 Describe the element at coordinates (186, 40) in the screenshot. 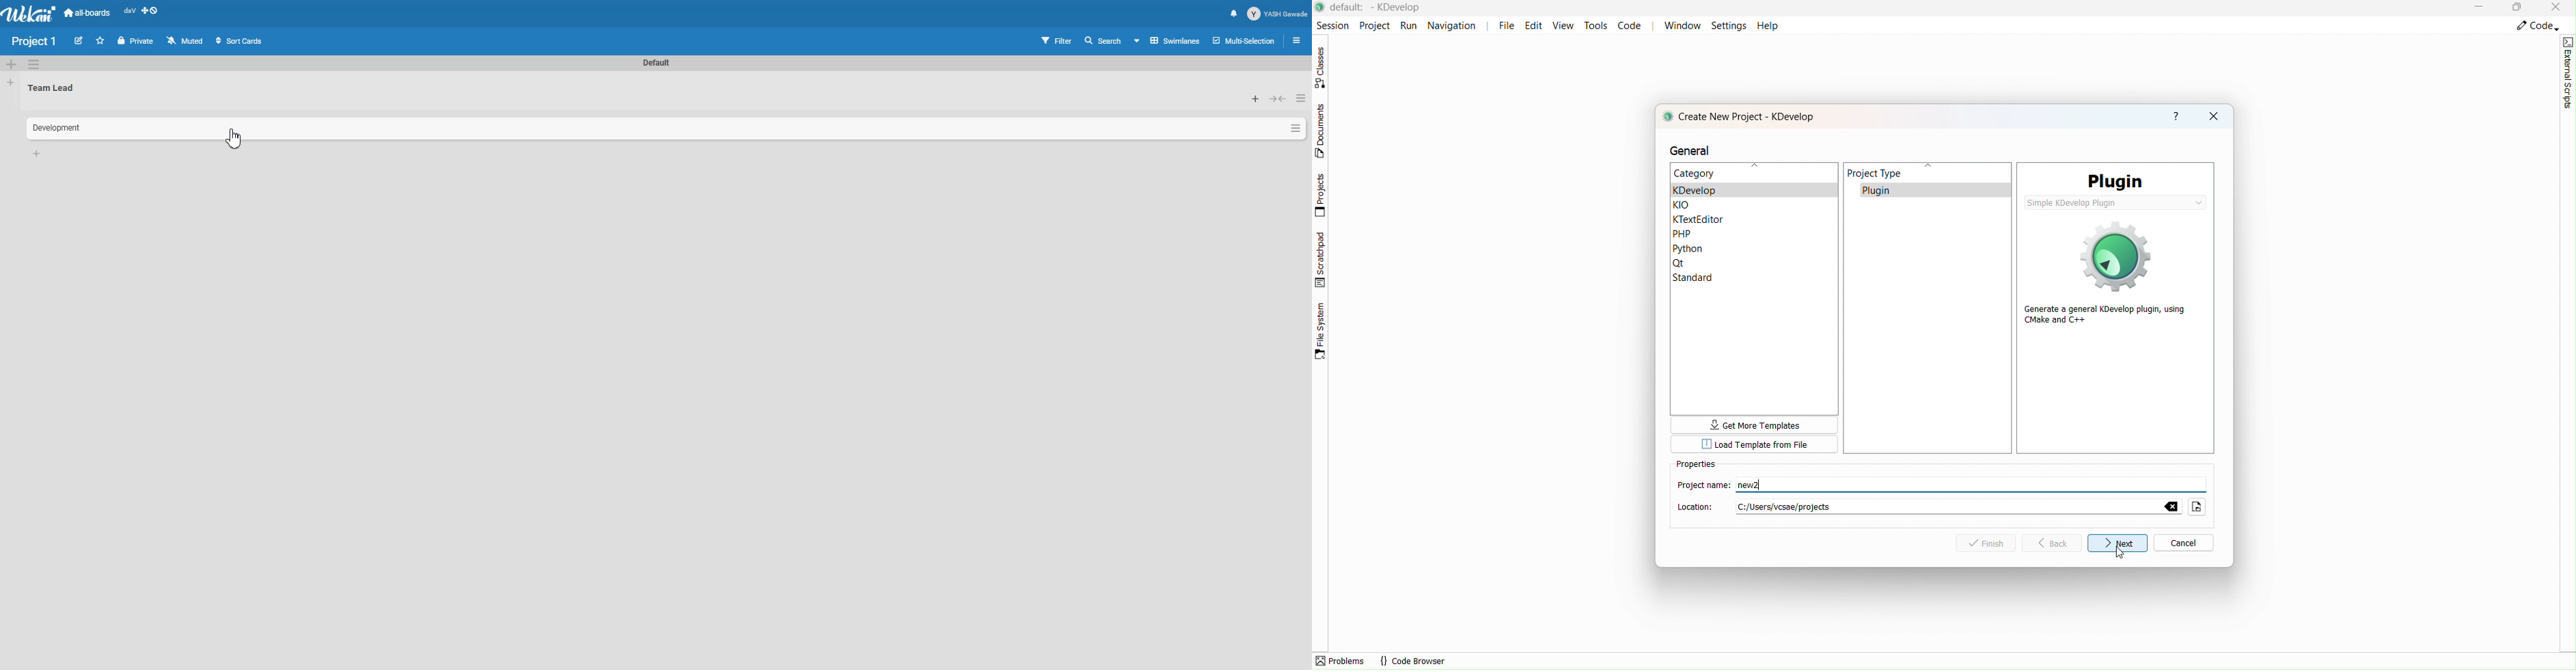

I see `Muted` at that location.